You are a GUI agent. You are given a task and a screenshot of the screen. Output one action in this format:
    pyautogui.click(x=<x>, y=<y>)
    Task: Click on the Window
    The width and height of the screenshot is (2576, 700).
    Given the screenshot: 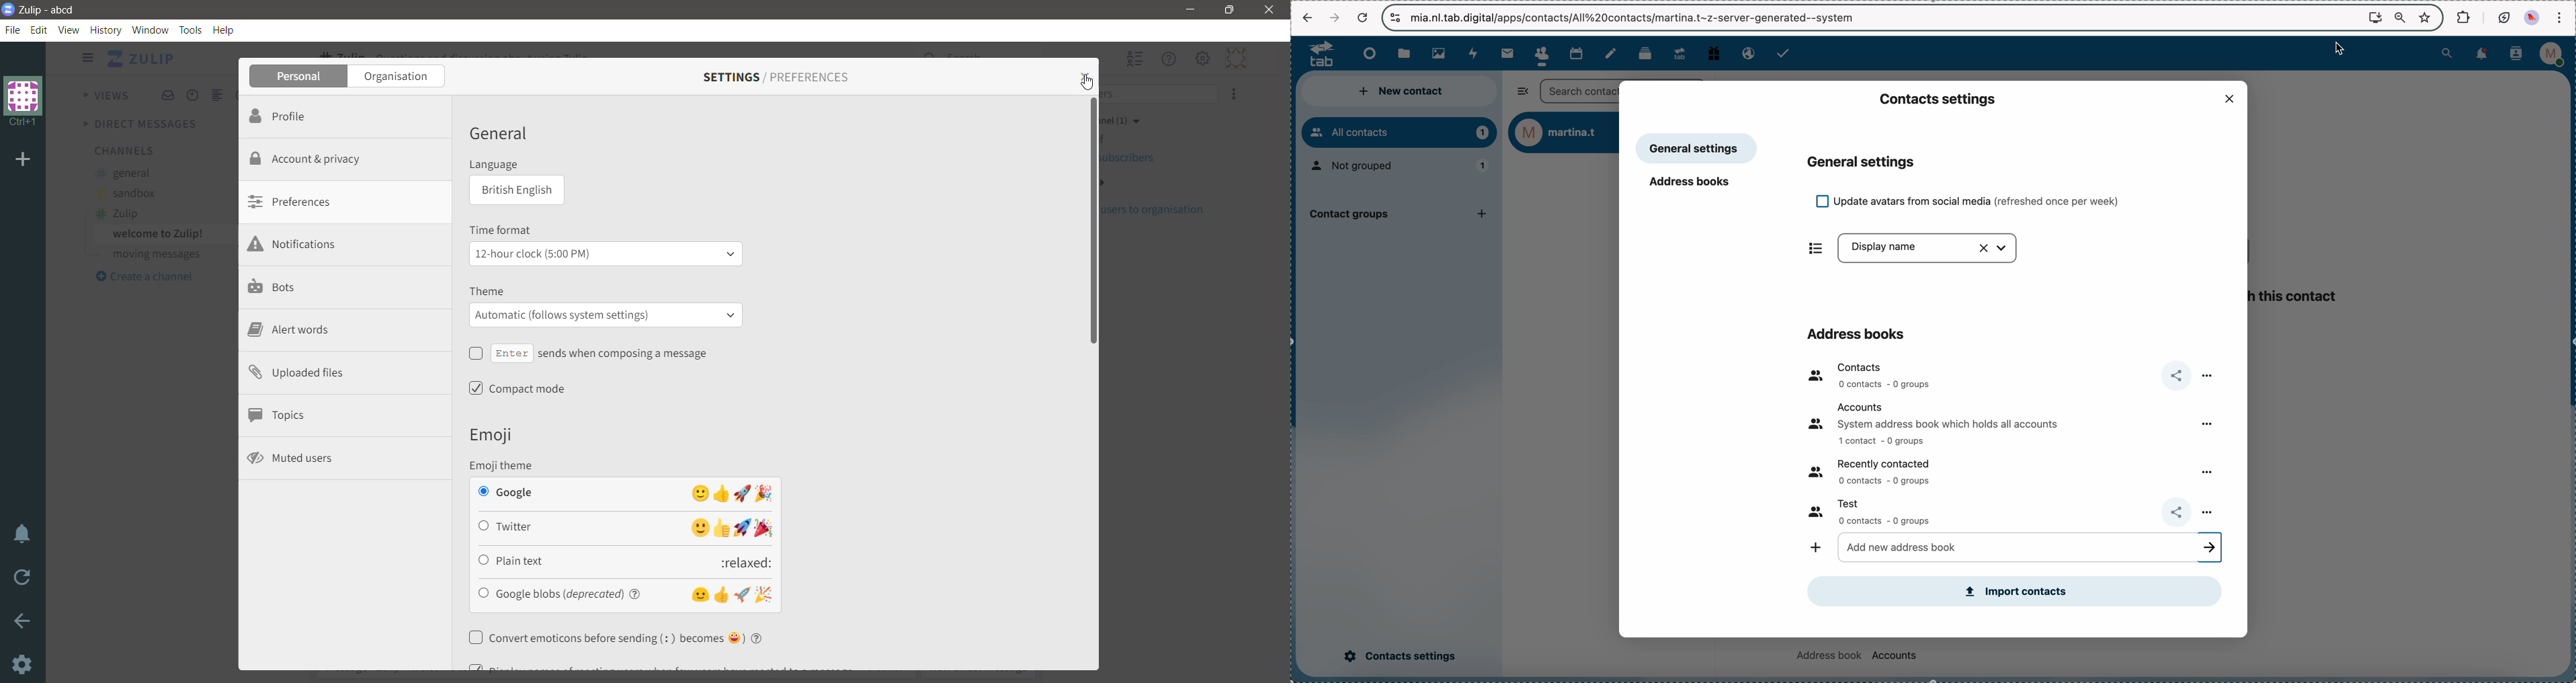 What is the action you would take?
    pyautogui.click(x=151, y=30)
    